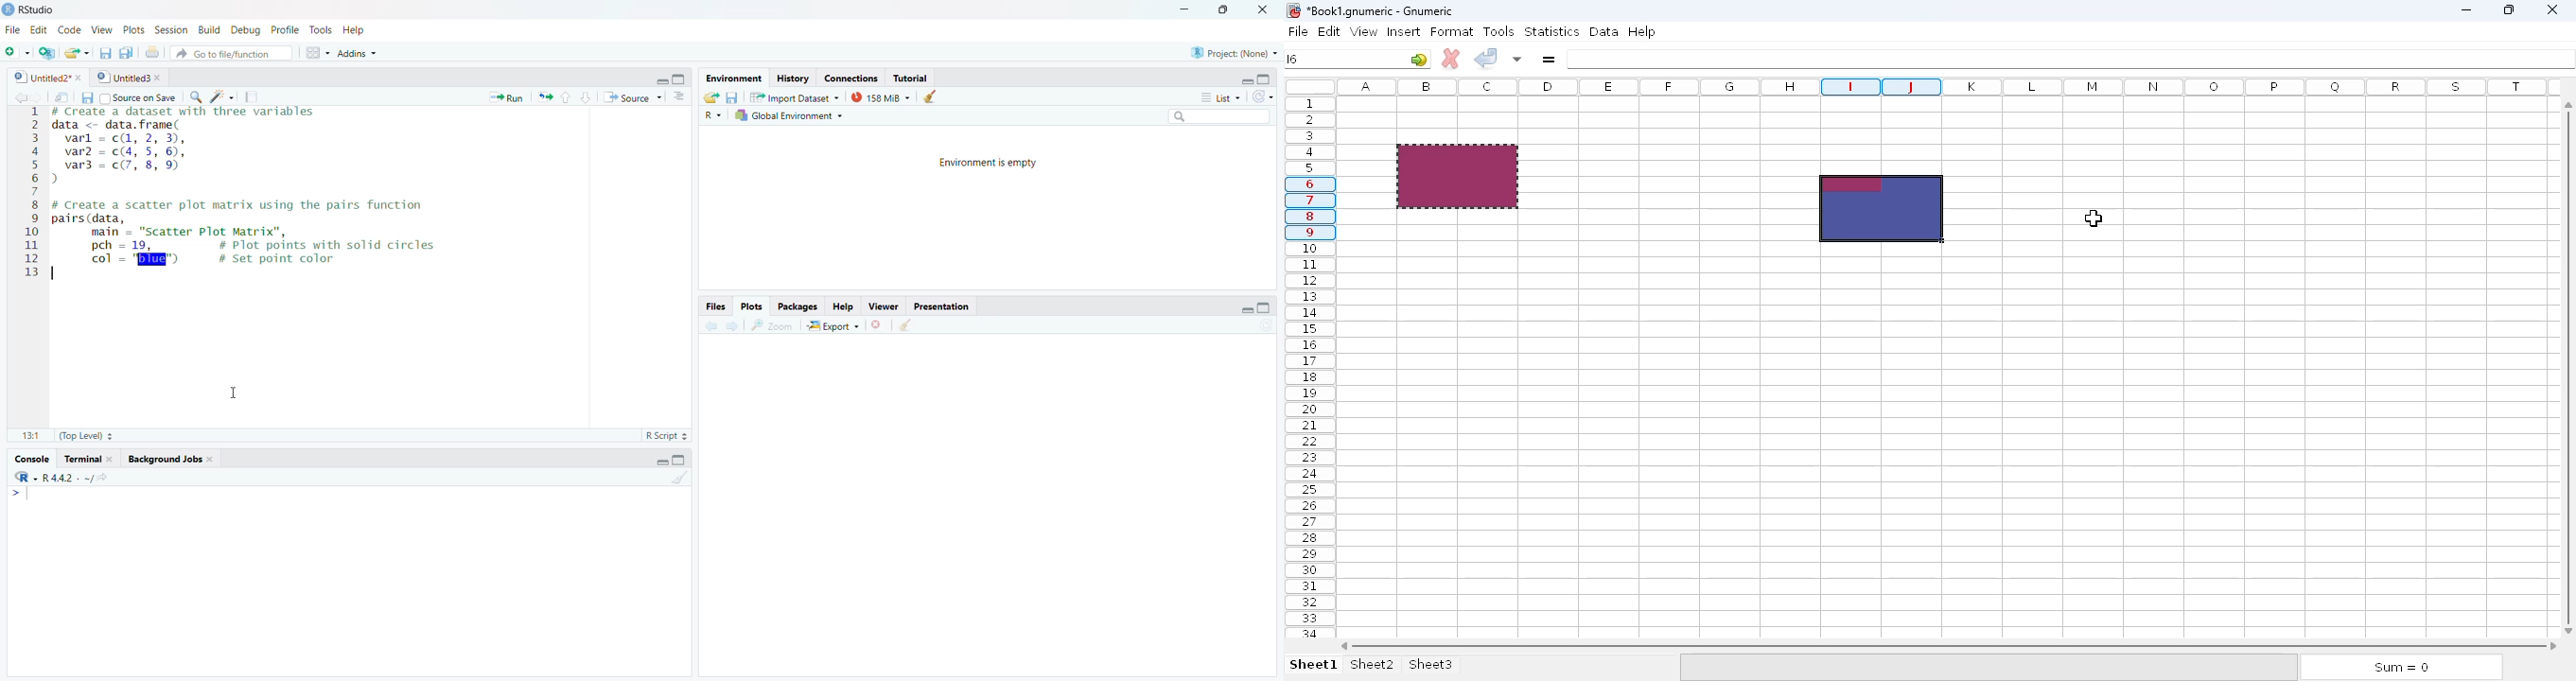 The width and height of the screenshot is (2576, 700). Describe the element at coordinates (1224, 114) in the screenshot. I see `Search` at that location.